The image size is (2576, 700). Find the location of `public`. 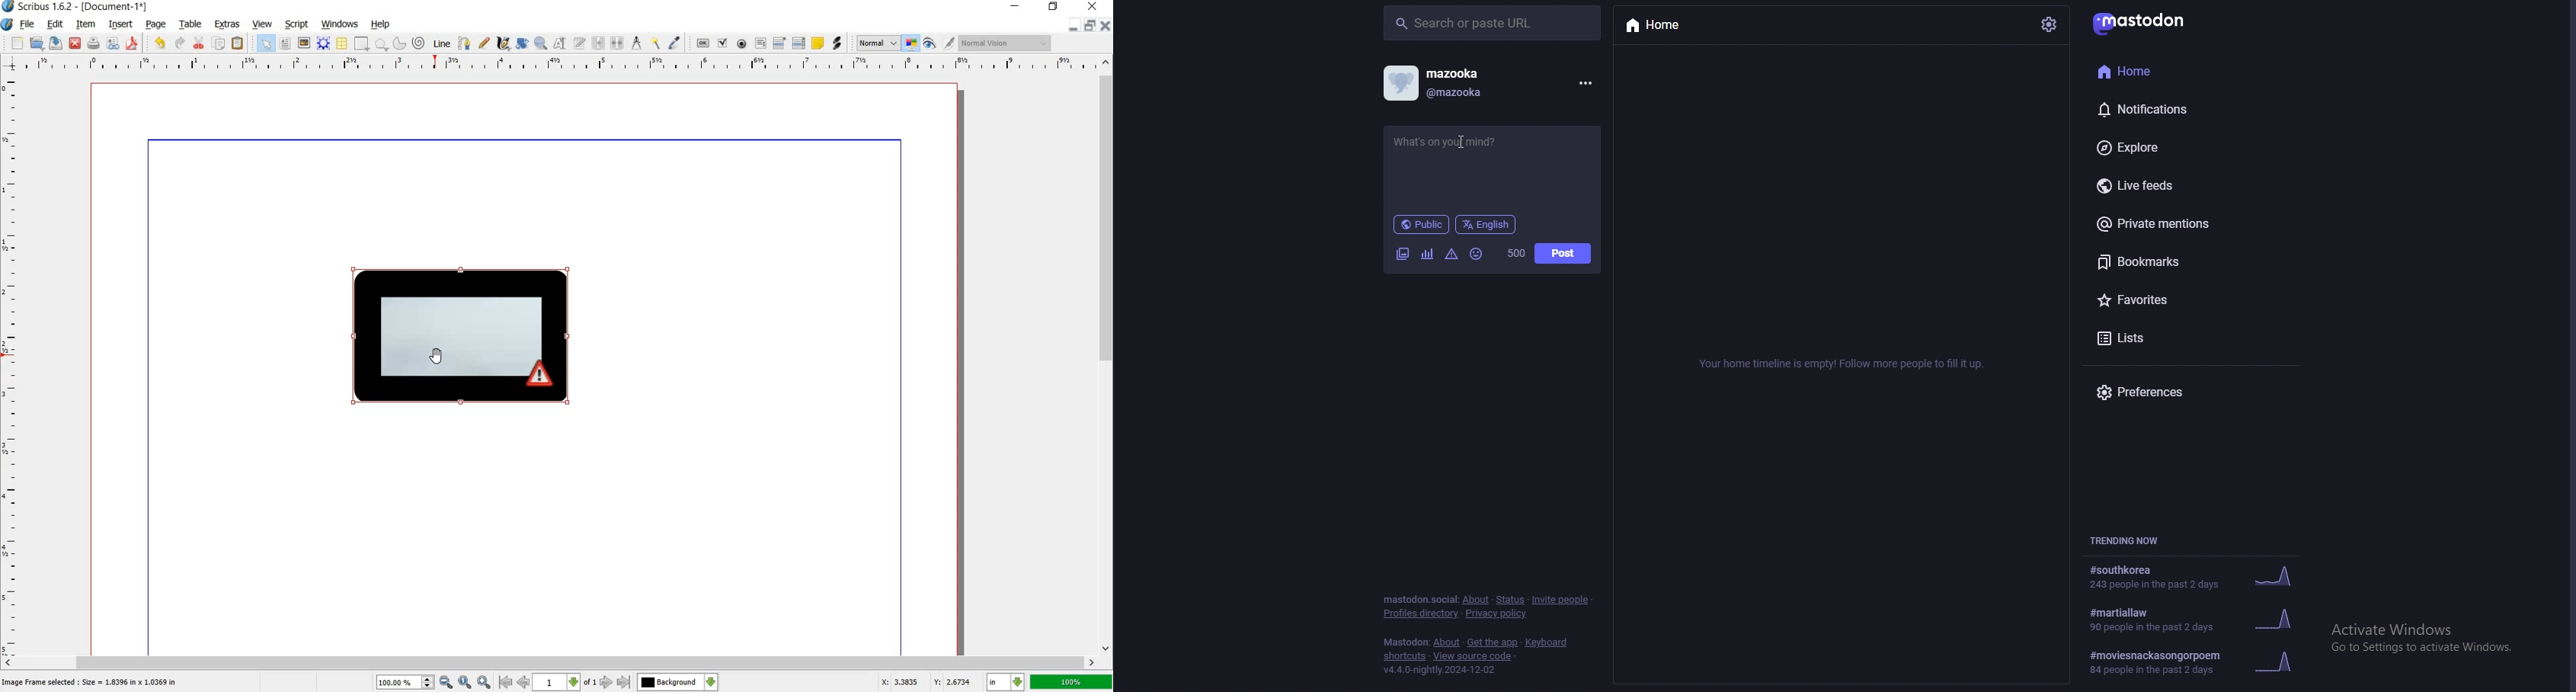

public is located at coordinates (1421, 224).